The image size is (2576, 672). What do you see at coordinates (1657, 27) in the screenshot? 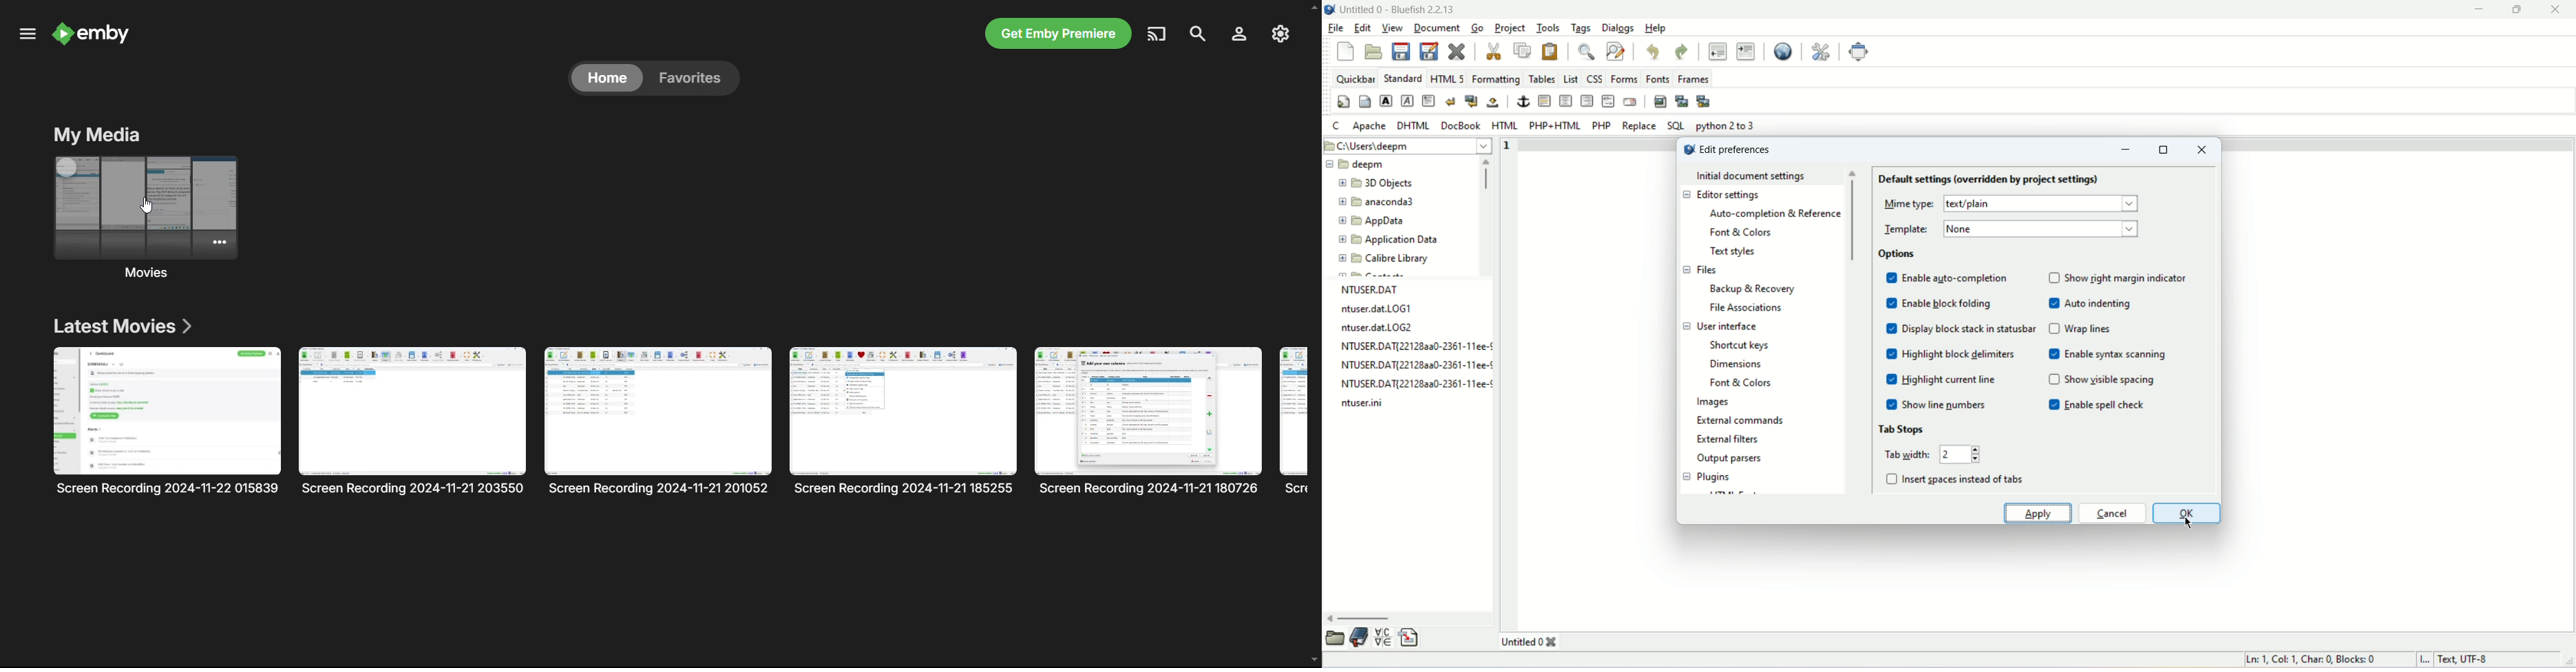
I see `help` at bounding box center [1657, 27].